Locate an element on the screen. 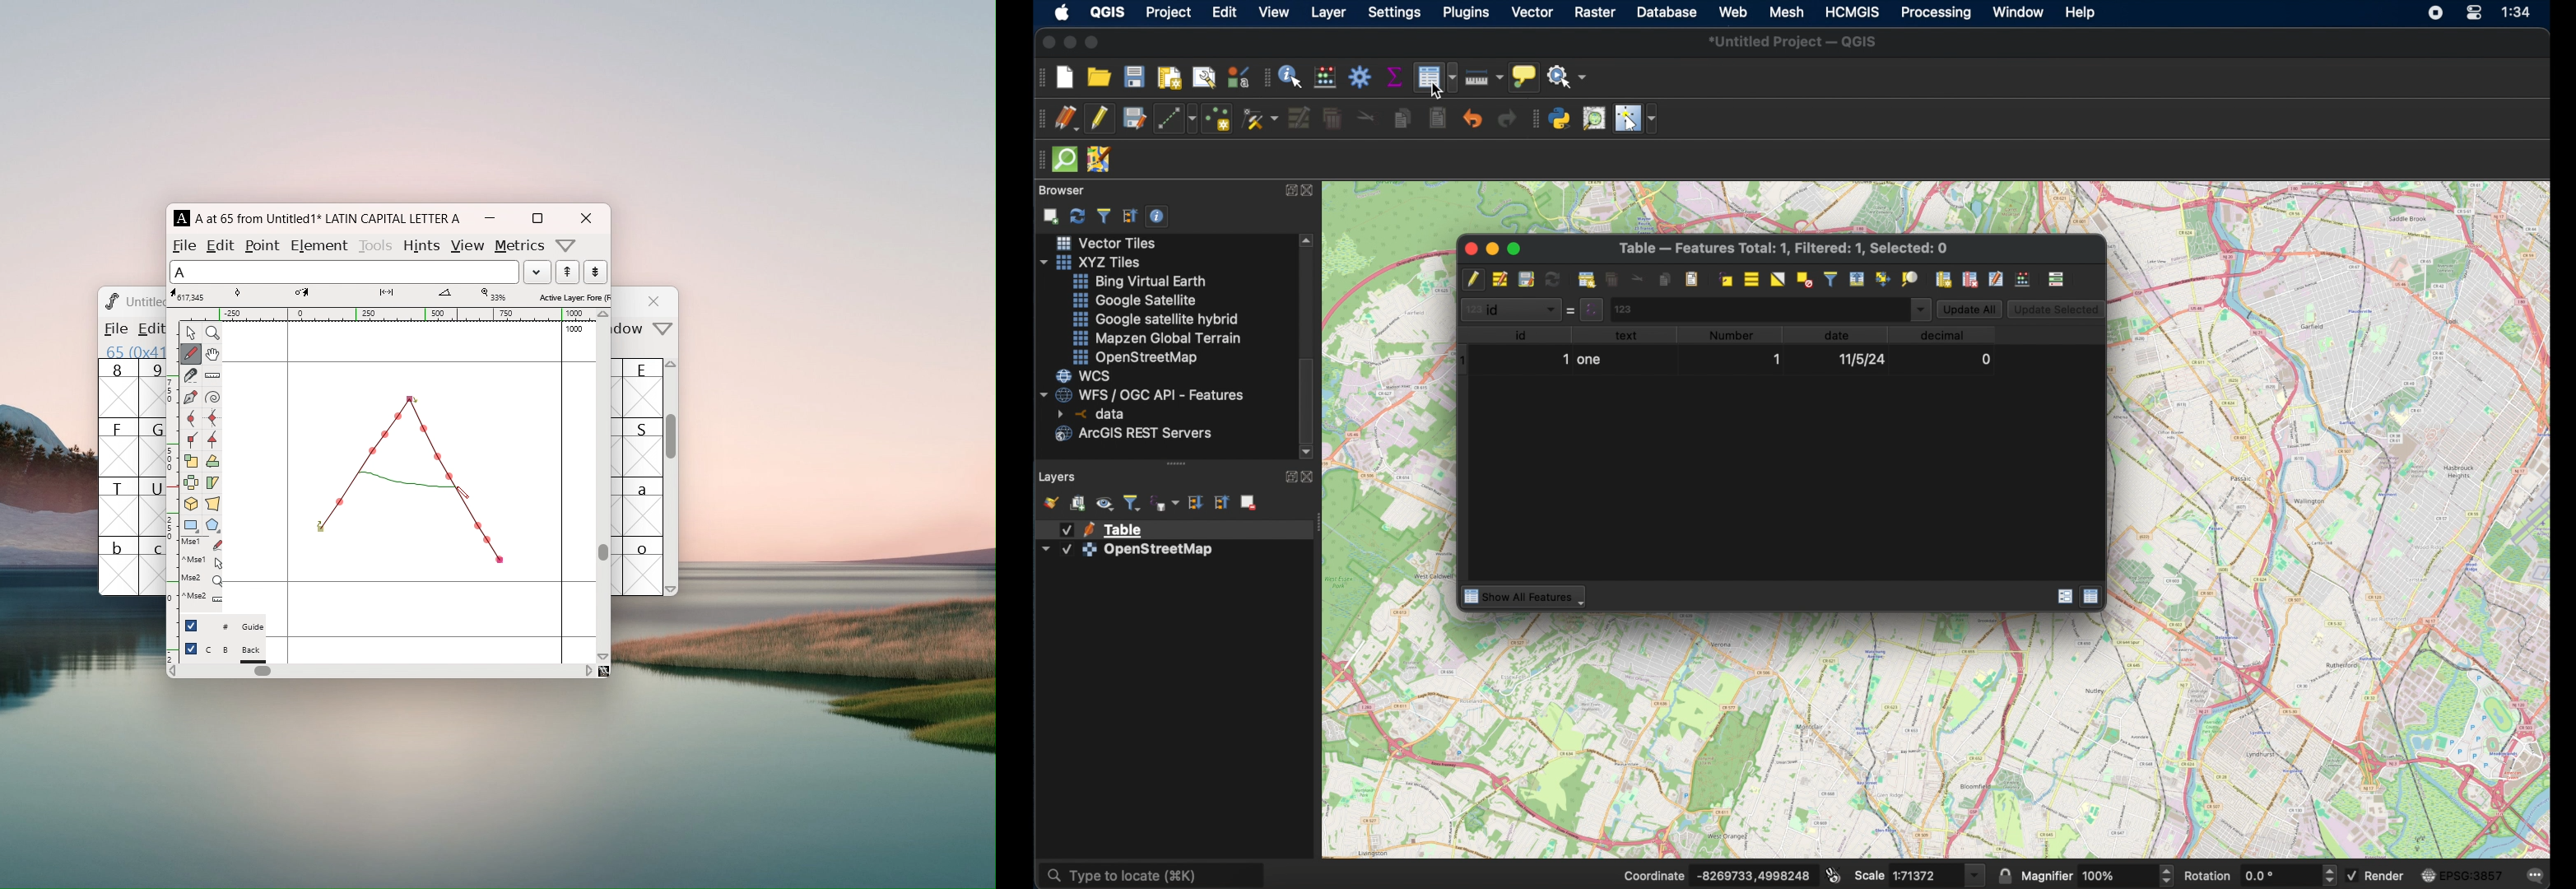 The image size is (2576, 896). E is located at coordinates (644, 388).